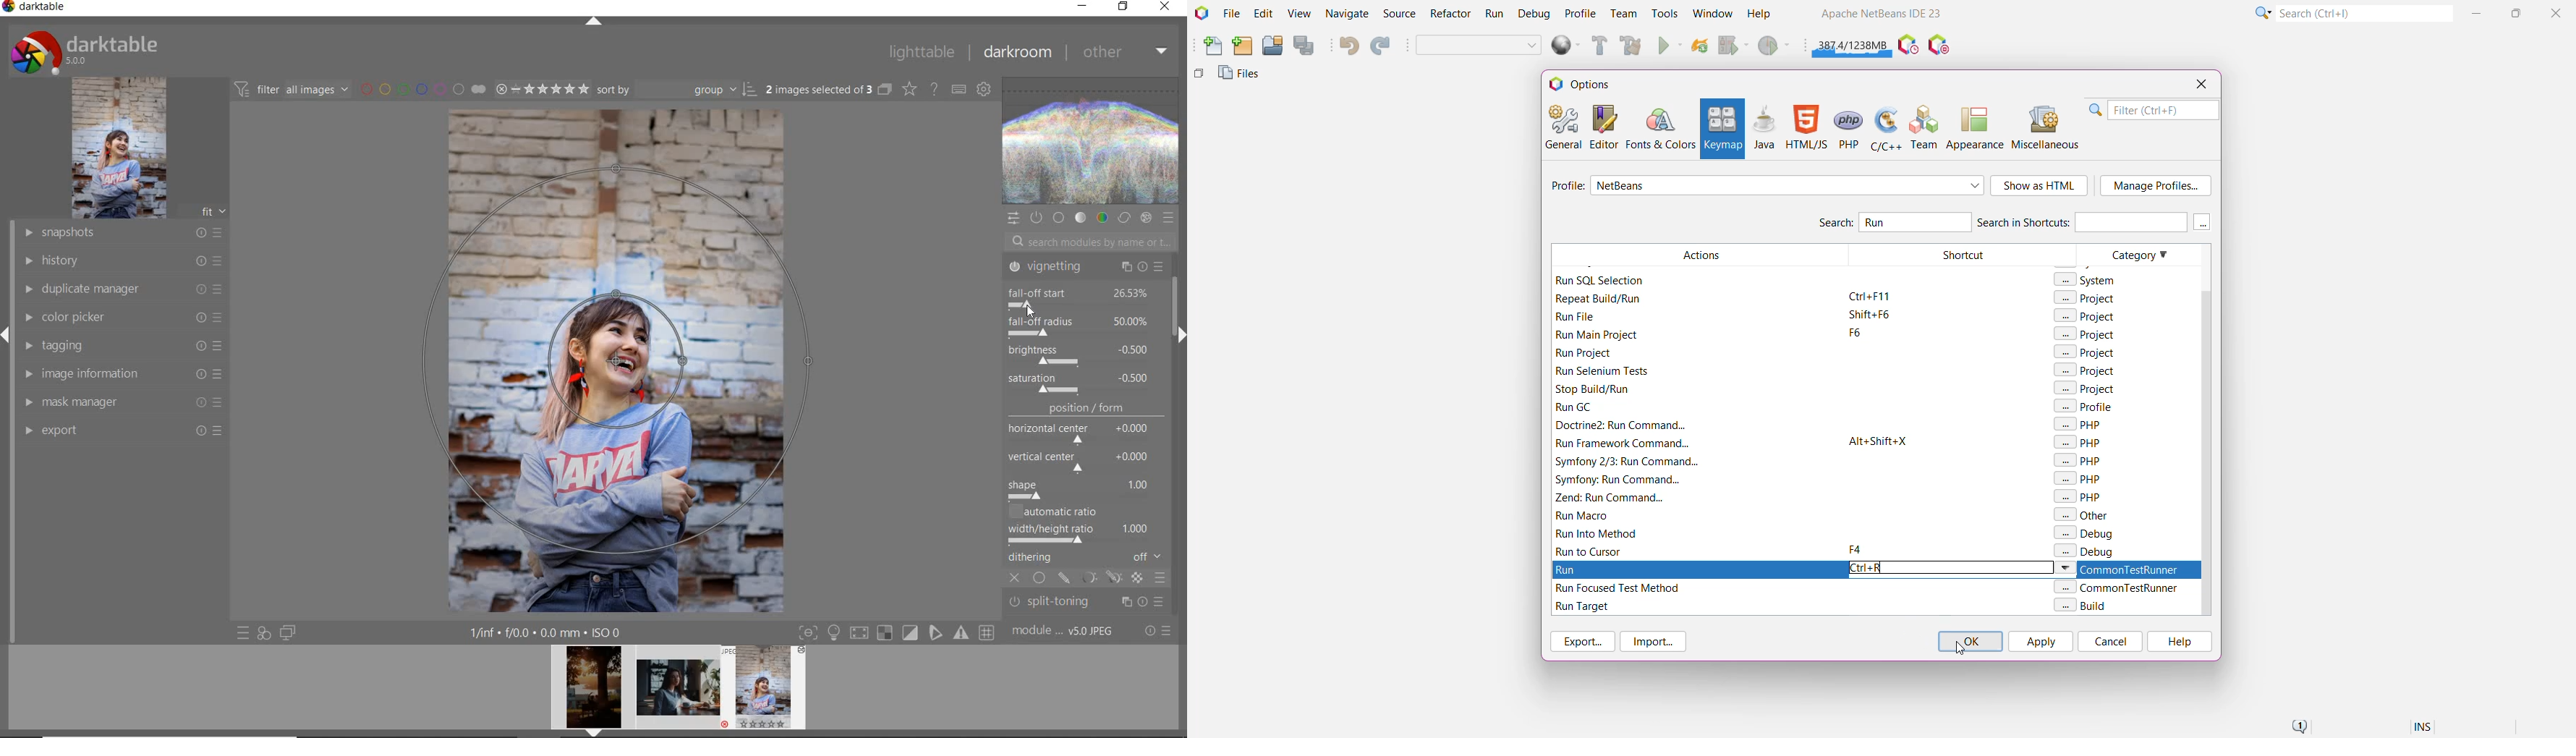 Image resolution: width=2576 pixels, height=756 pixels. I want to click on module order, so click(1064, 631).